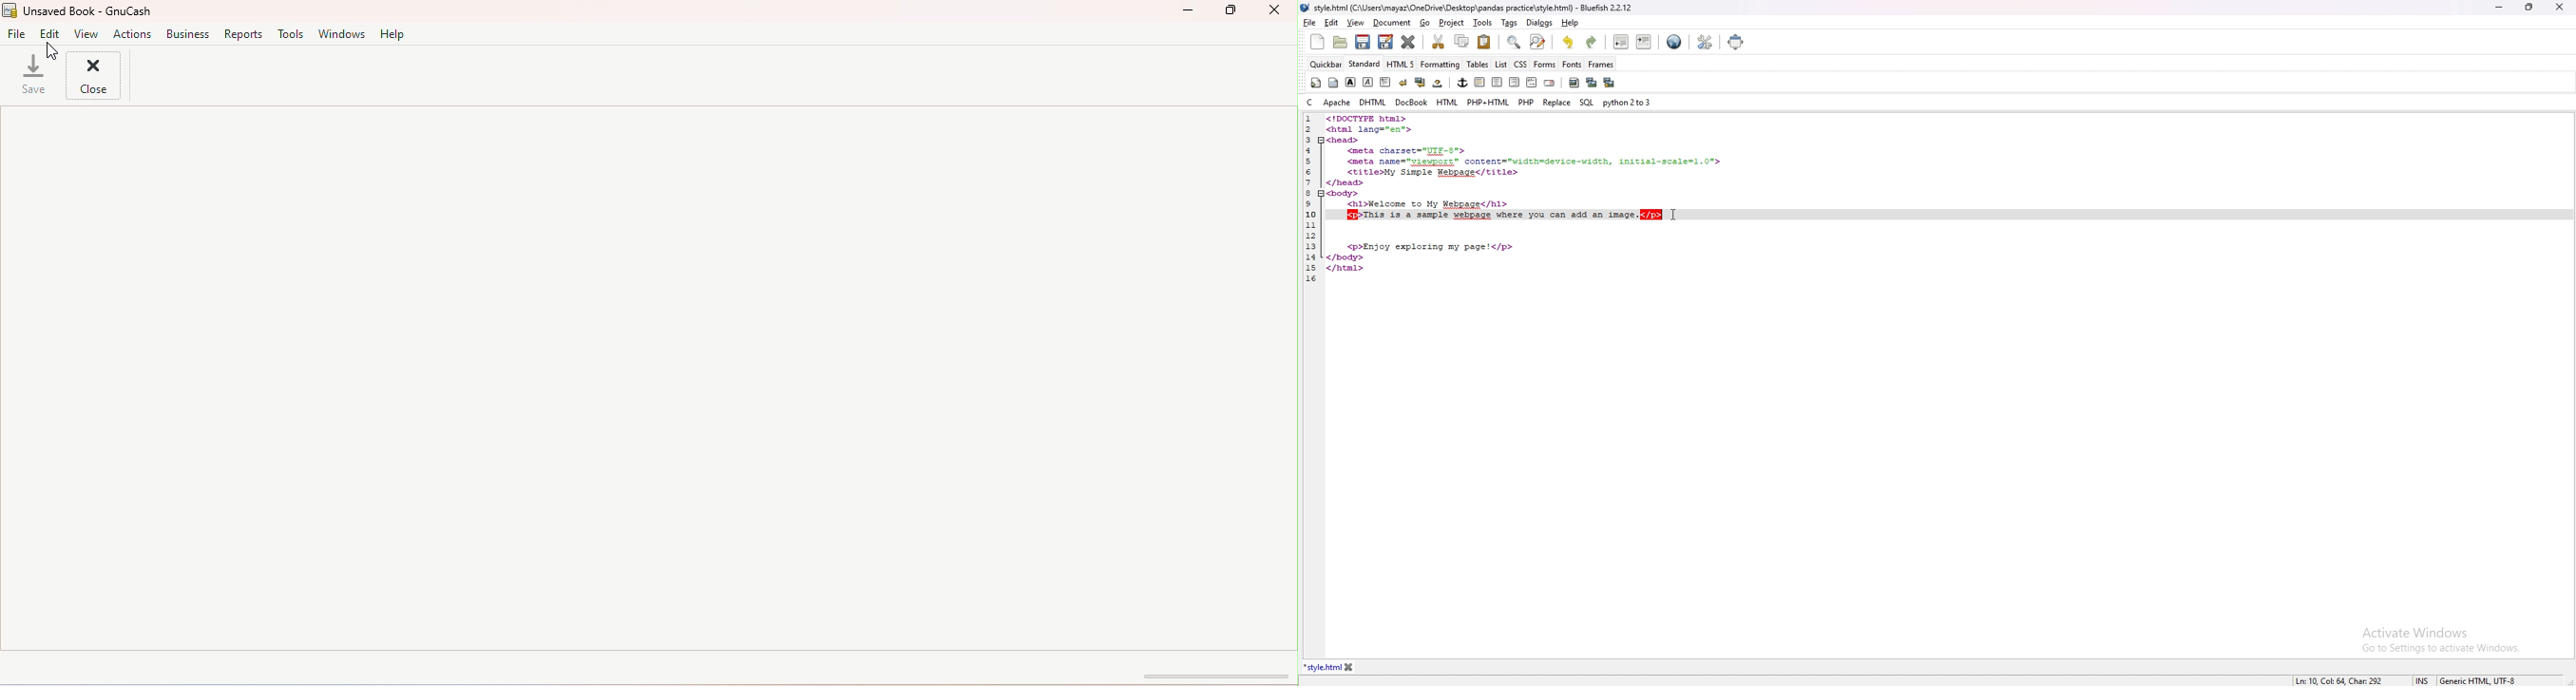  Describe the element at coordinates (1463, 83) in the screenshot. I see `anchor` at that location.